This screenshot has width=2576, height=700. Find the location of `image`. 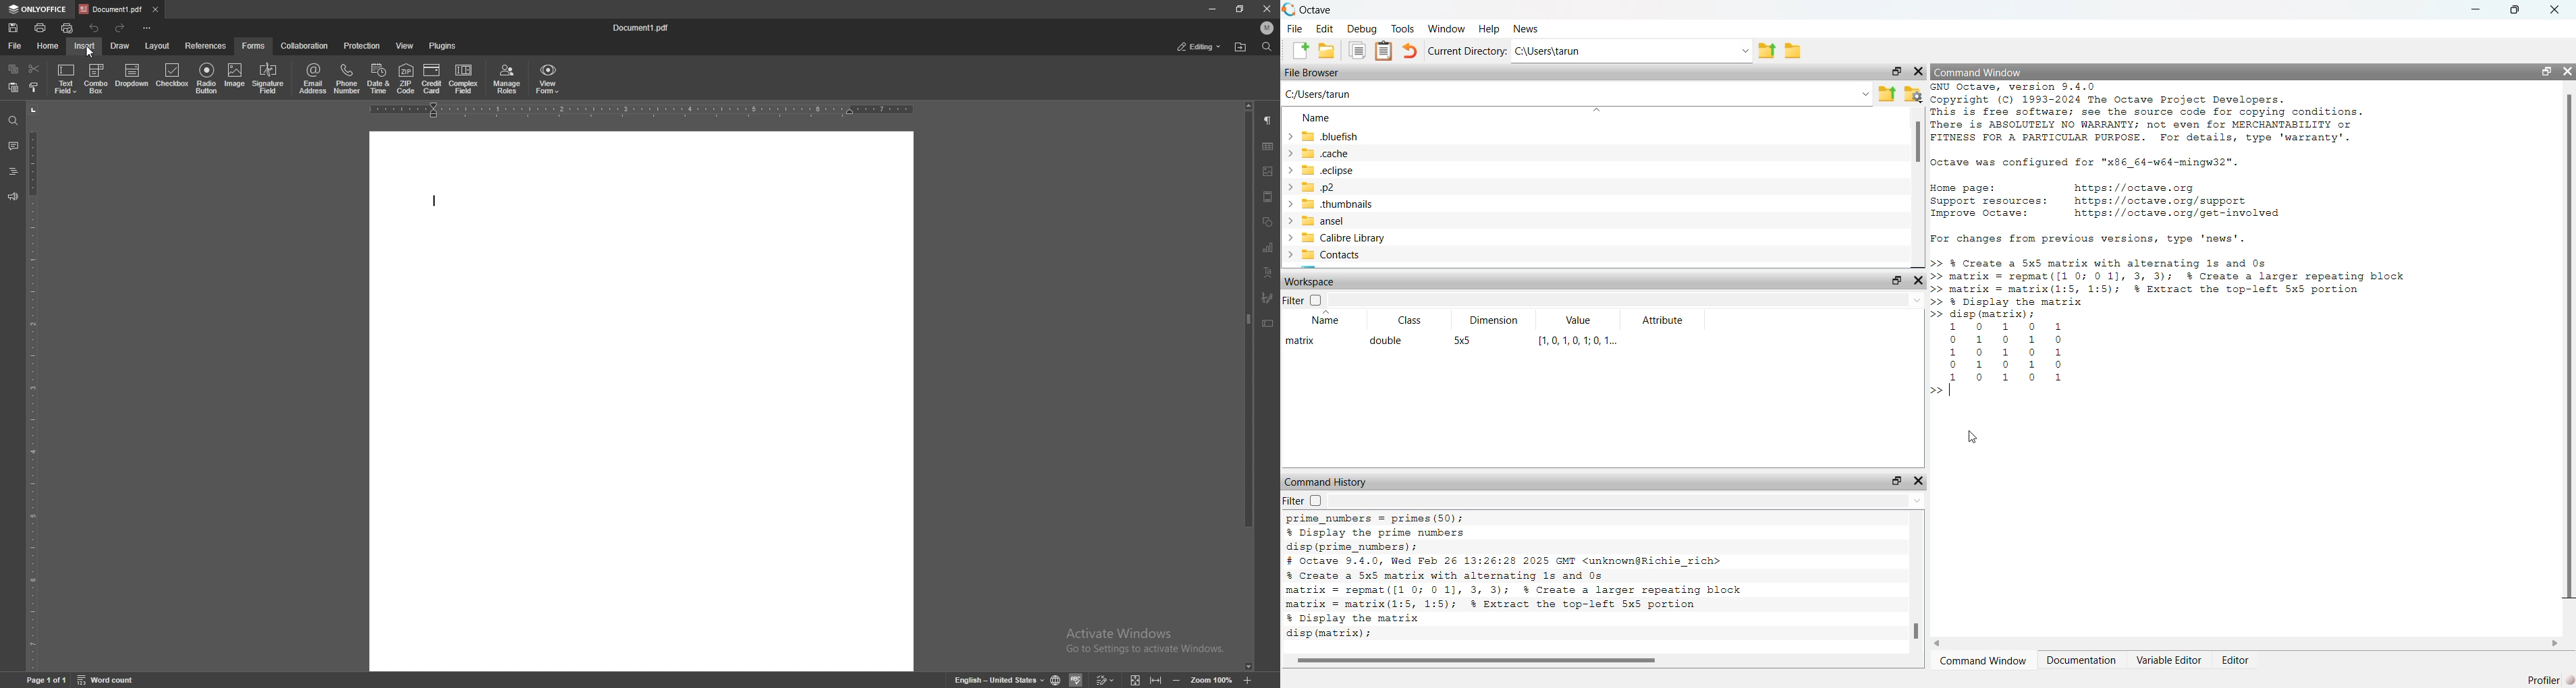

image is located at coordinates (235, 78).